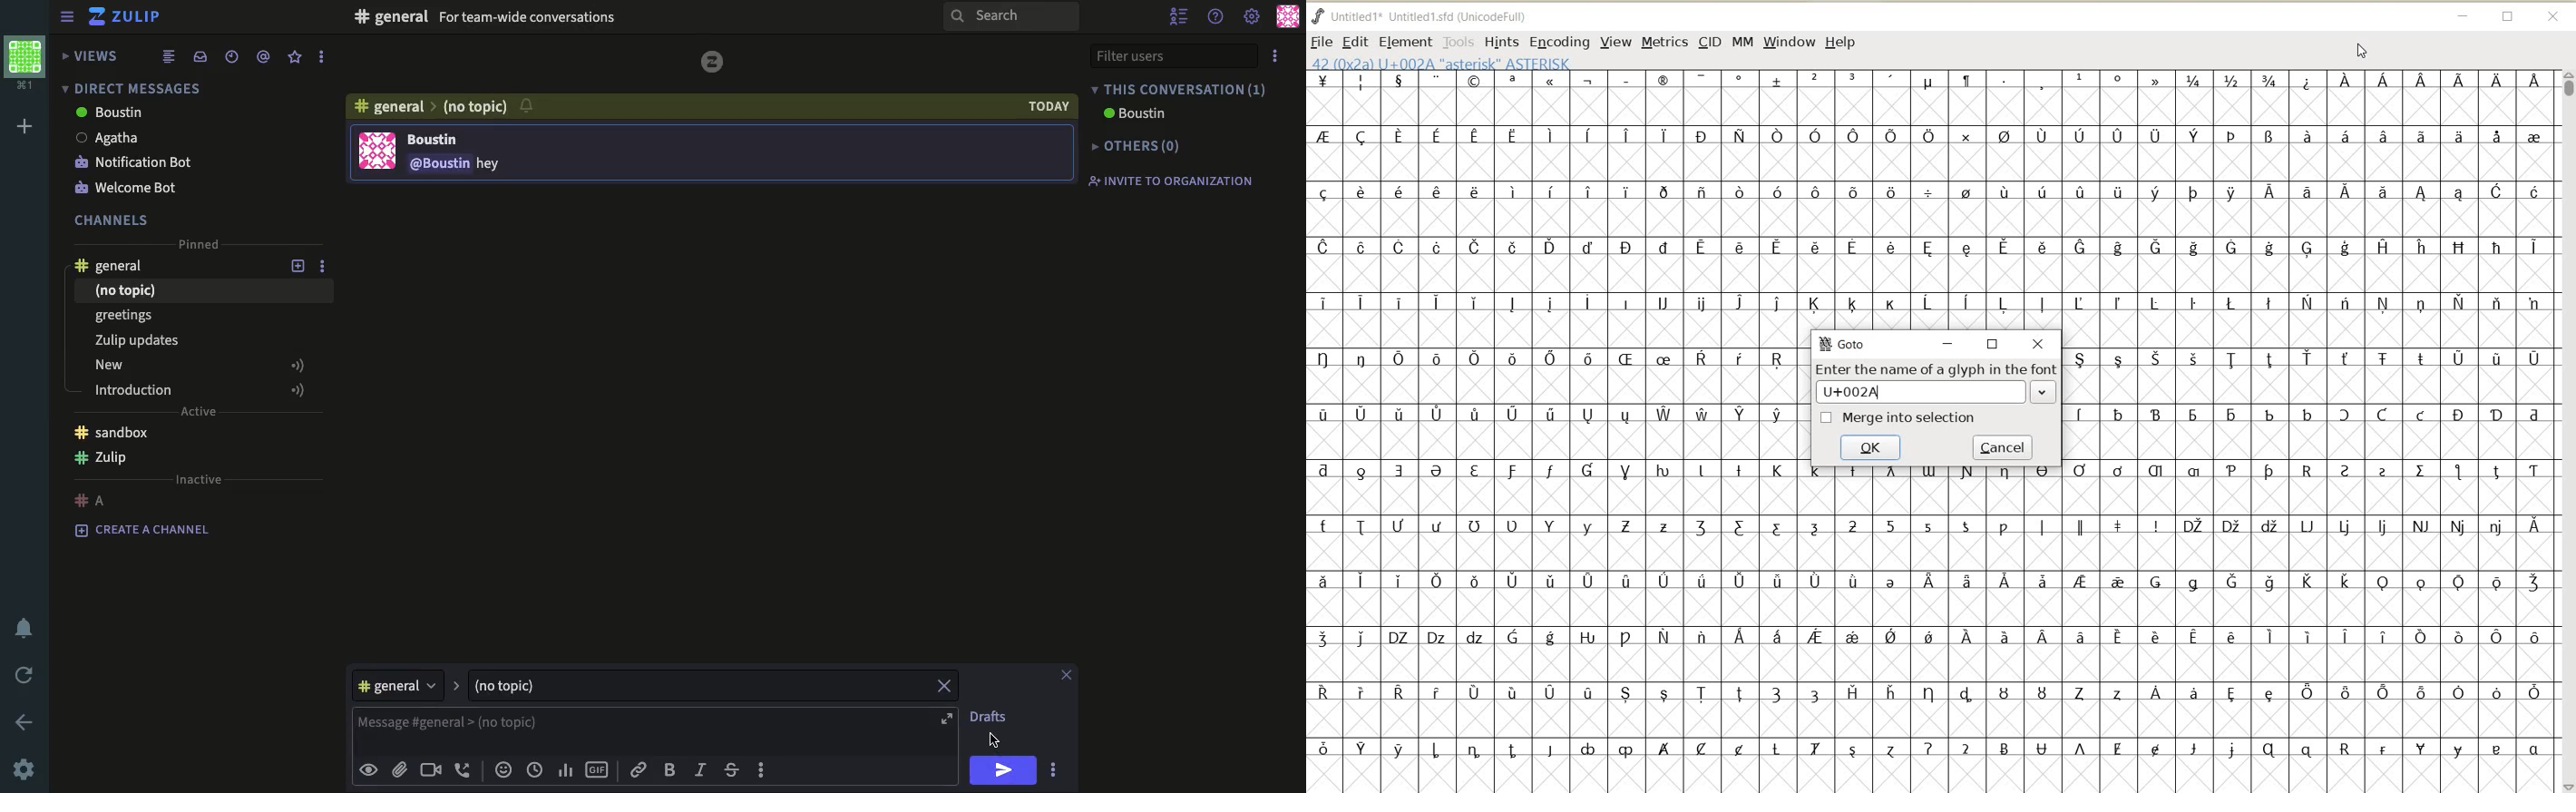  Describe the element at coordinates (201, 363) in the screenshot. I see `New` at that location.